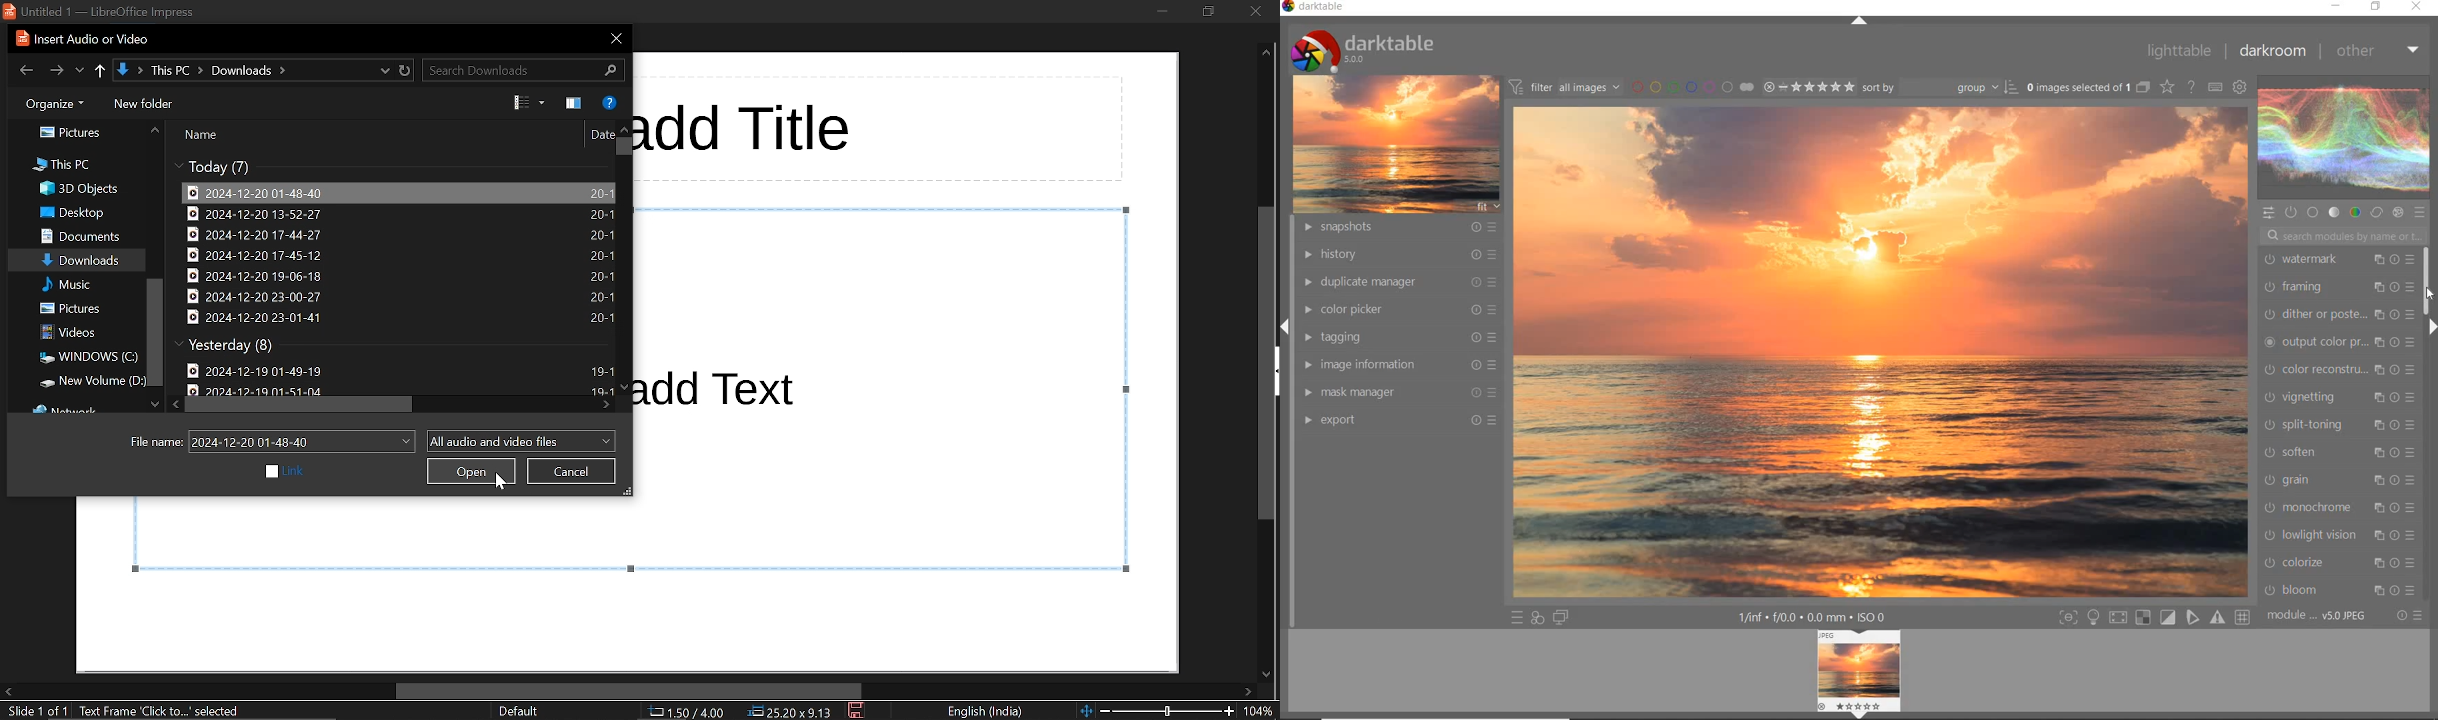 The width and height of the screenshot is (2464, 728). What do you see at coordinates (83, 309) in the screenshot?
I see `pictures` at bounding box center [83, 309].